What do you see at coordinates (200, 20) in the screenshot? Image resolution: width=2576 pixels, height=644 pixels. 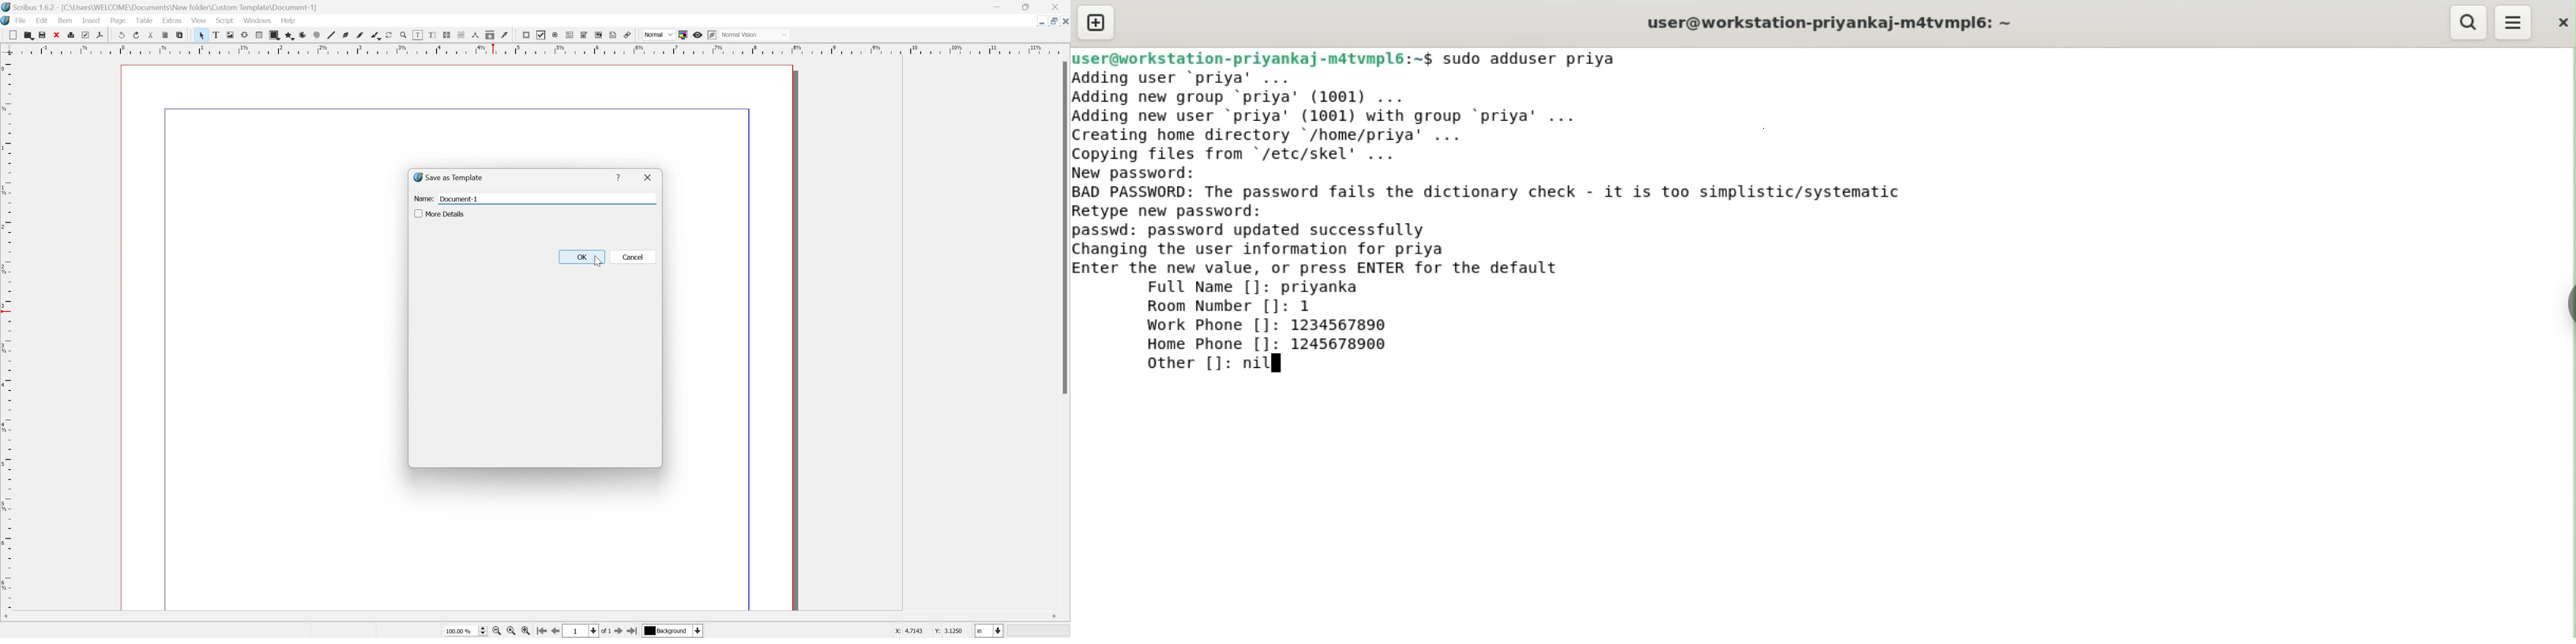 I see `view` at bounding box center [200, 20].